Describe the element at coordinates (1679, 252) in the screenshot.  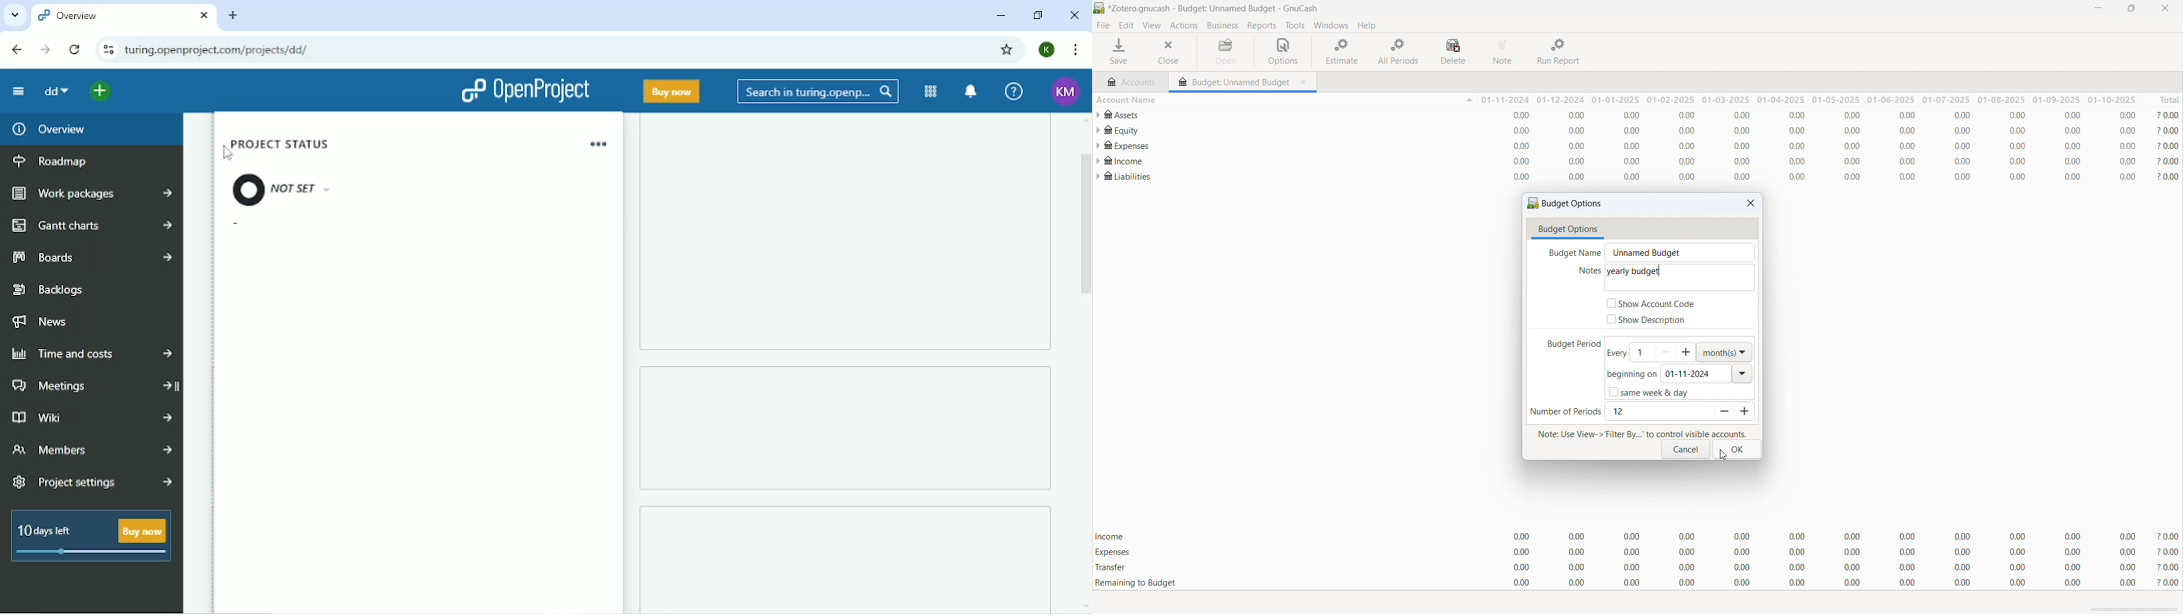
I see `budget name` at that location.